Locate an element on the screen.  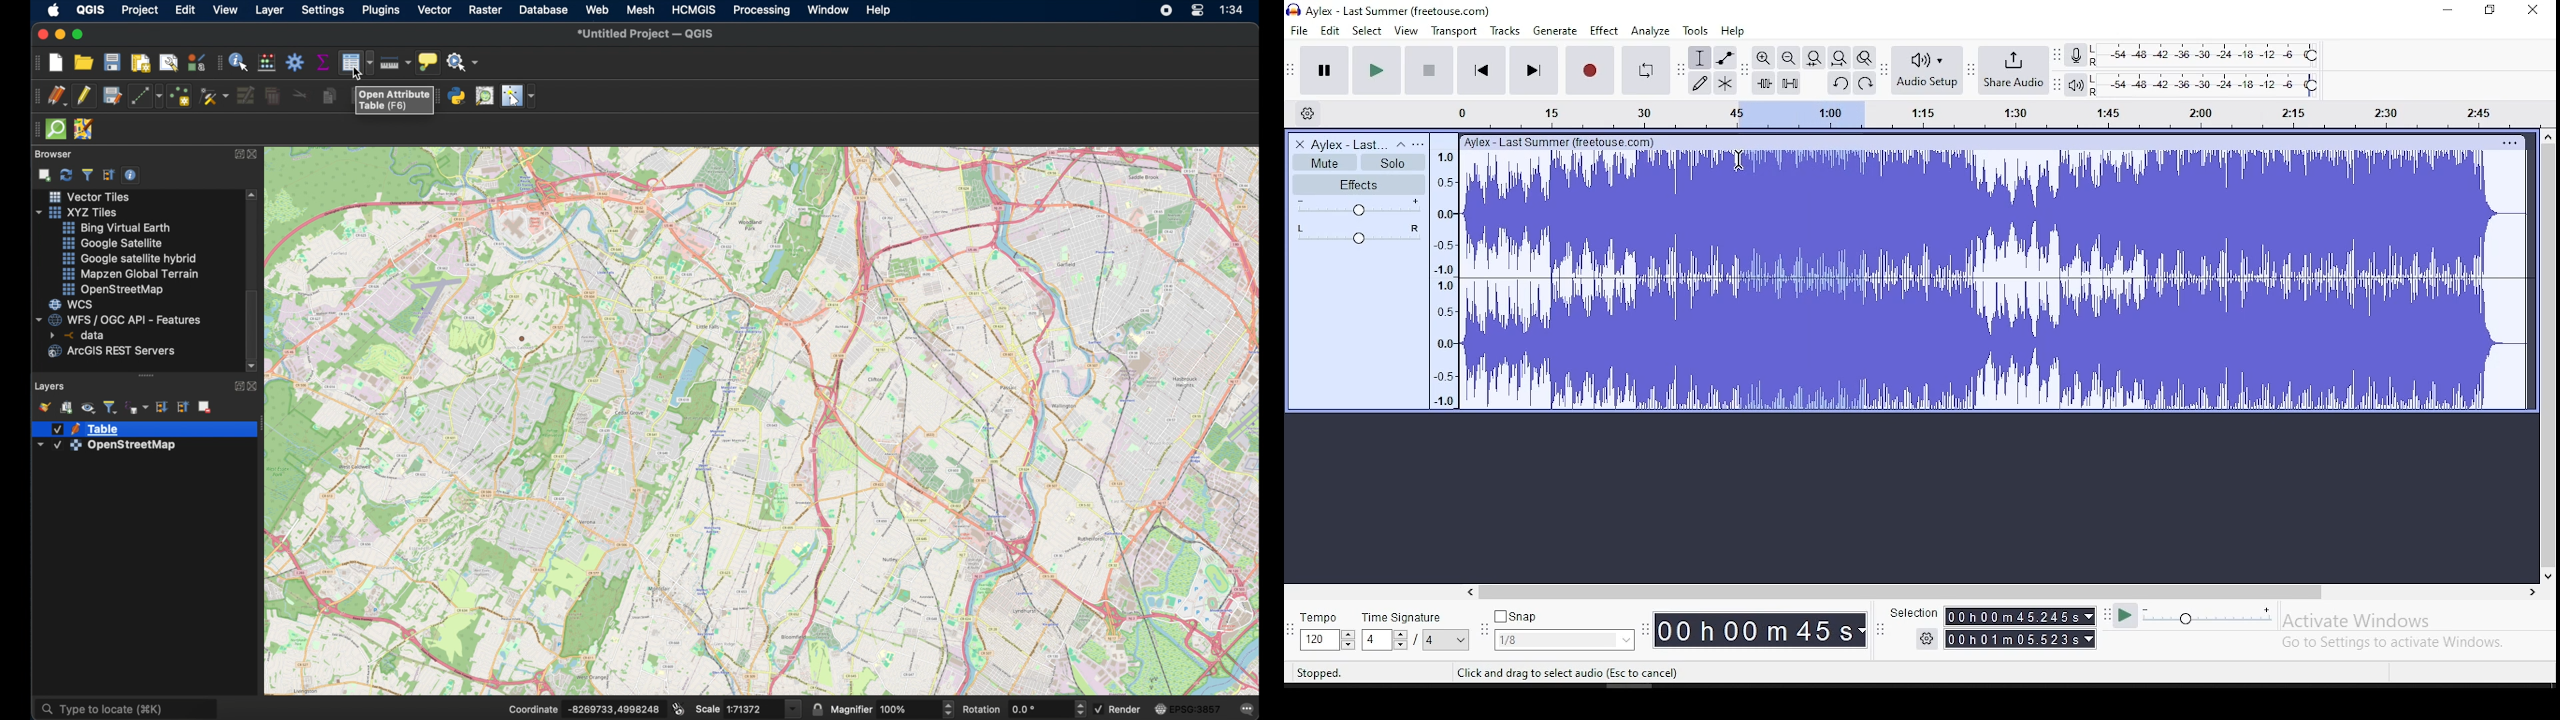
coordinate value is located at coordinates (616, 707).